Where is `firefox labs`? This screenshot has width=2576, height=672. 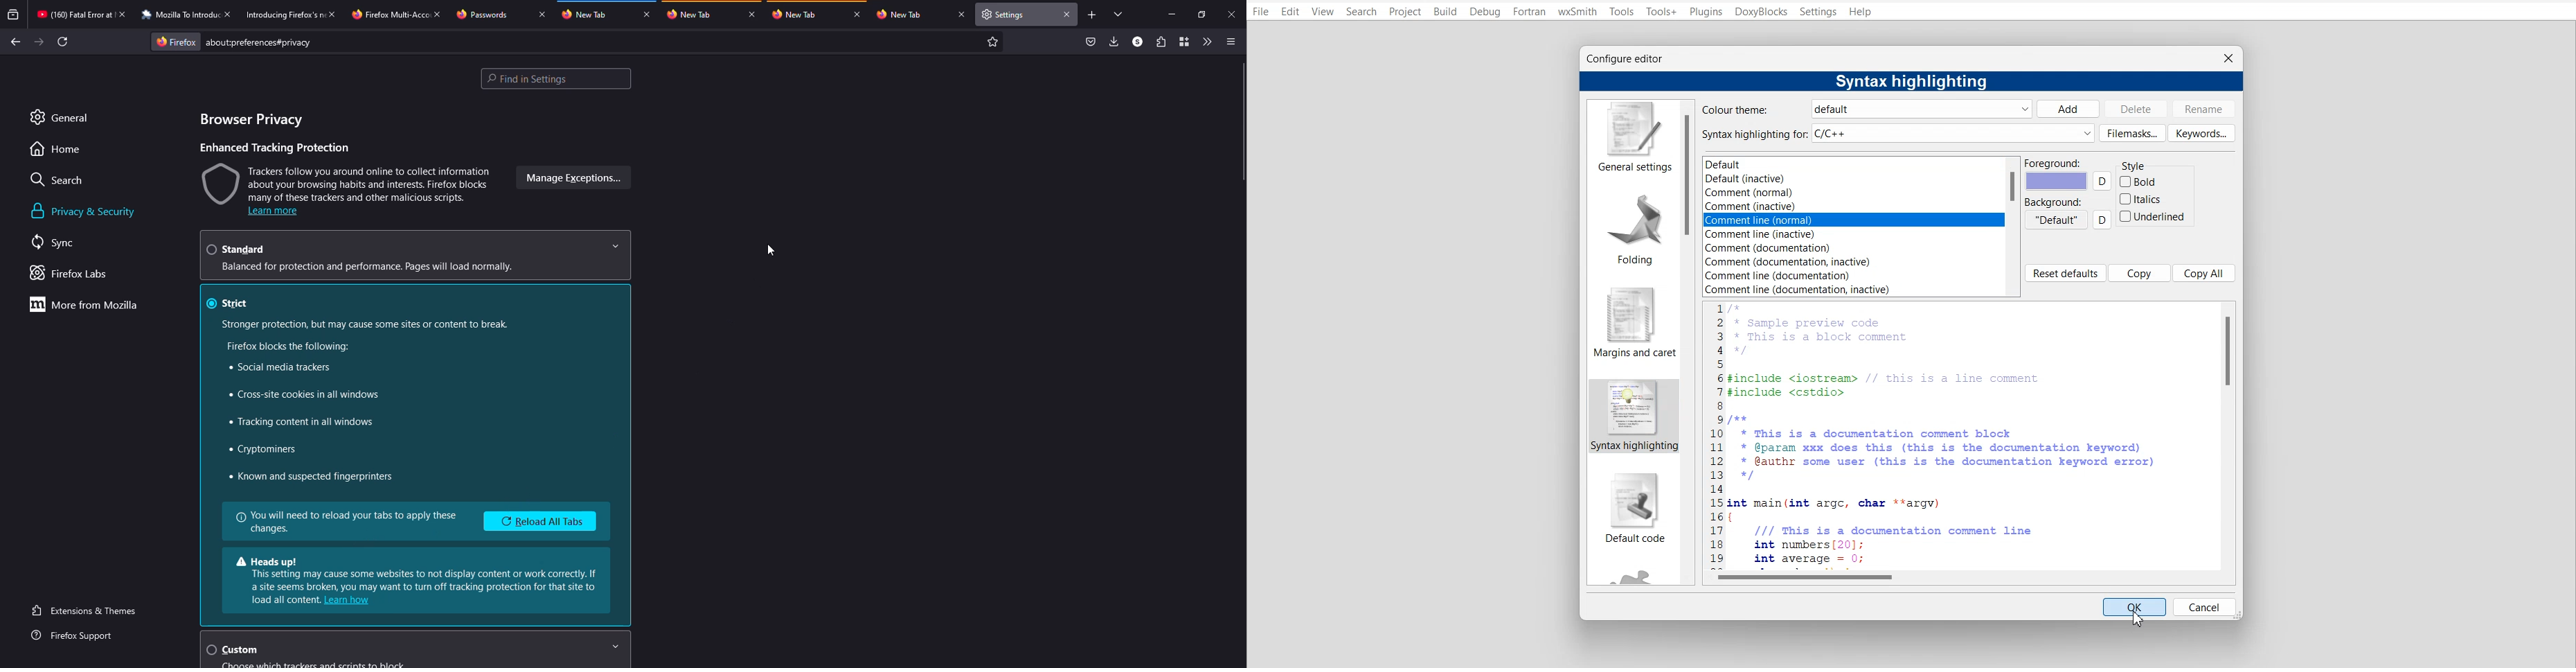 firefox labs is located at coordinates (71, 274).